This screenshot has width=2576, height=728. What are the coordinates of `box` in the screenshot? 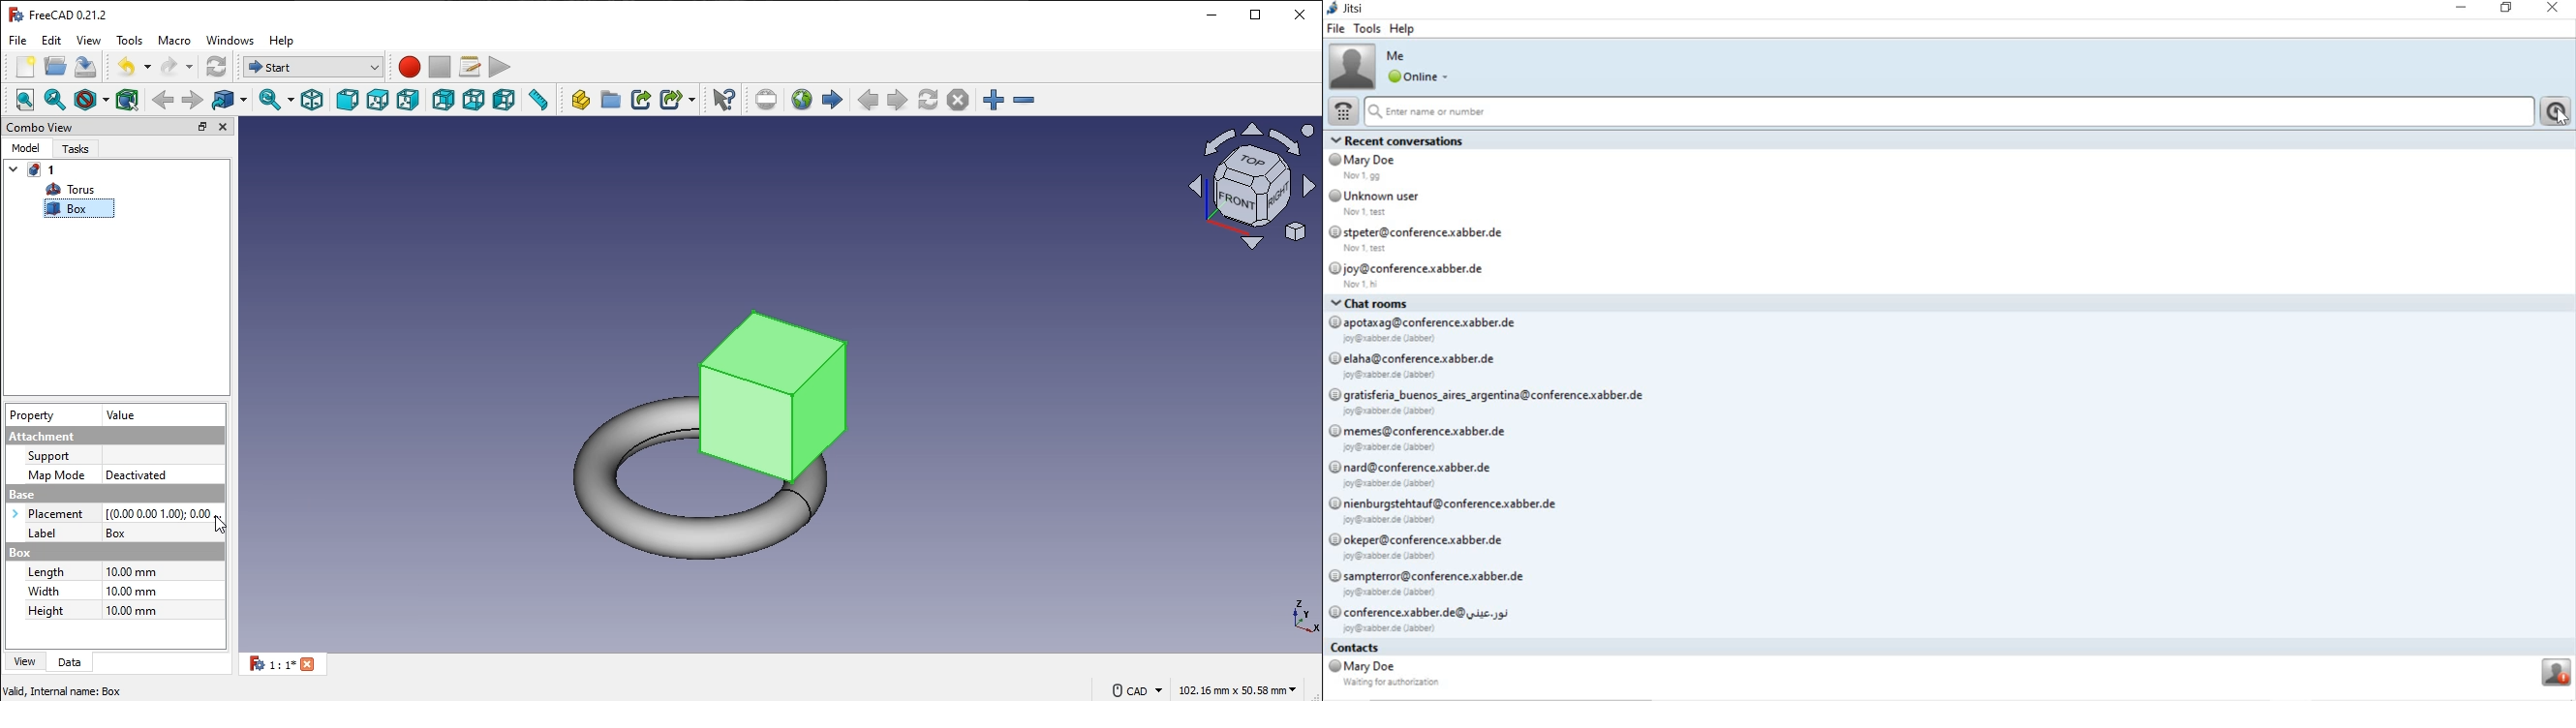 It's located at (108, 551).